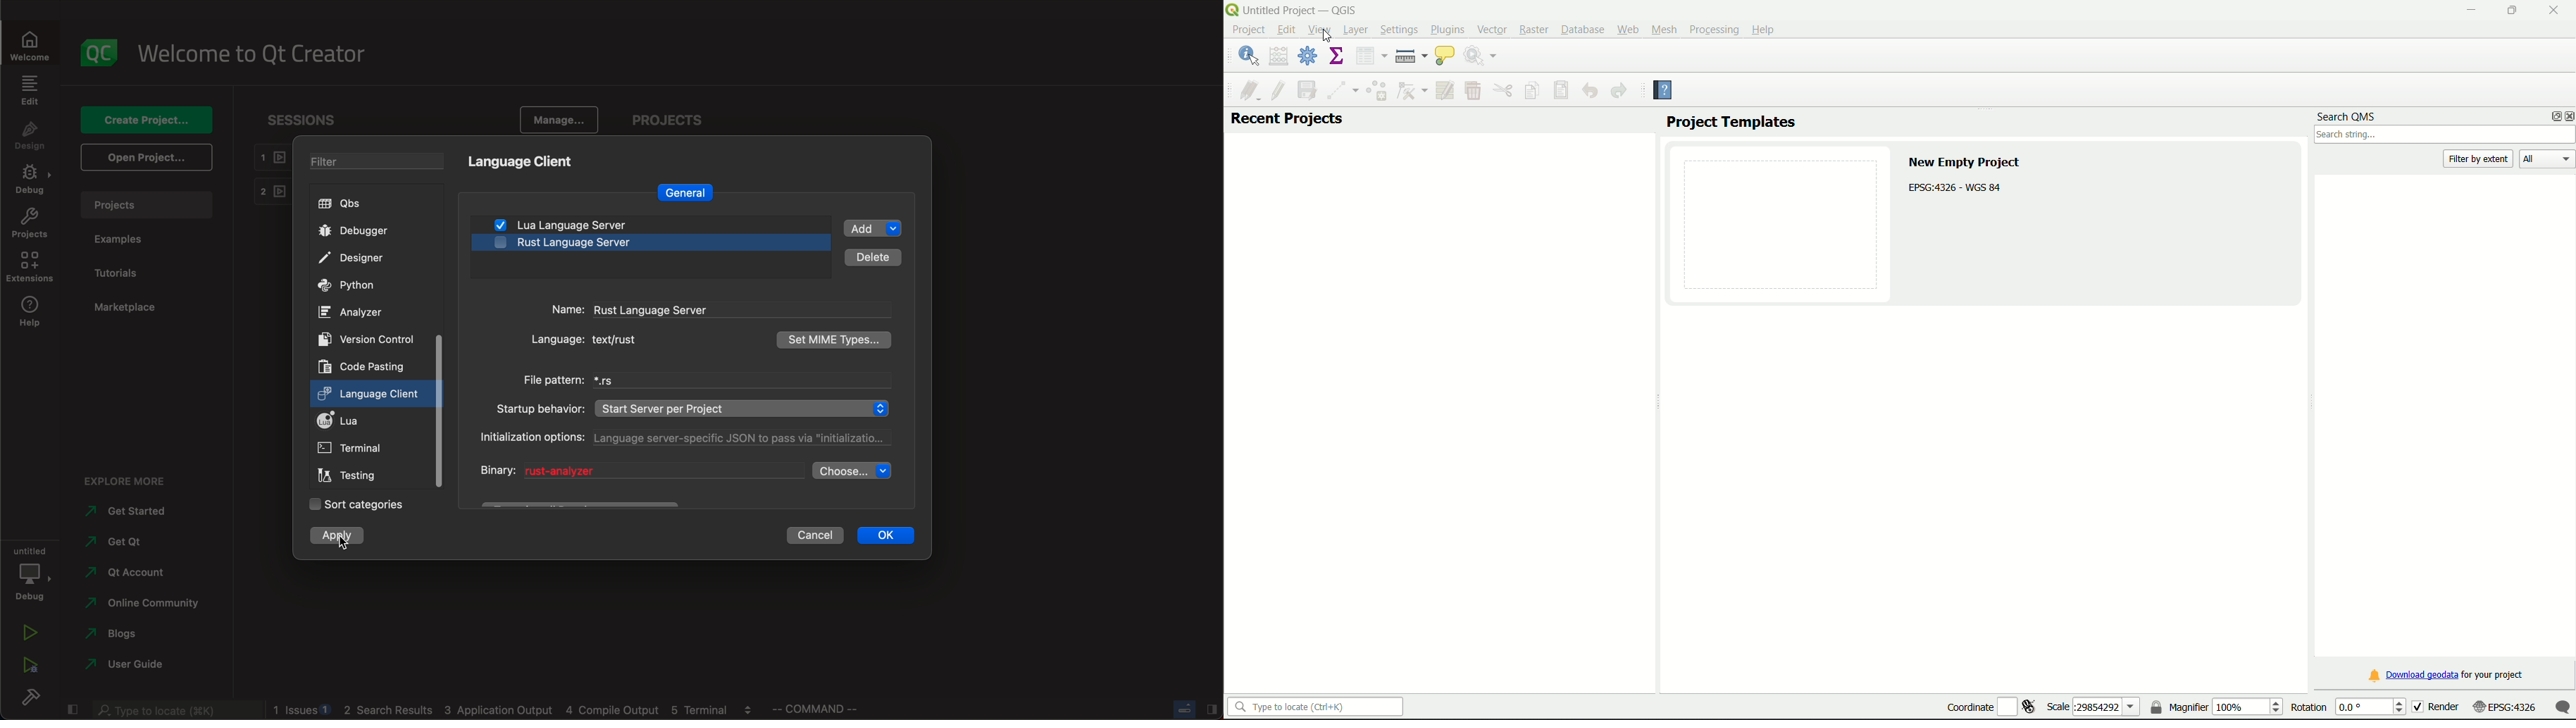 This screenshot has width=2576, height=728. What do you see at coordinates (302, 123) in the screenshot?
I see `sessions` at bounding box center [302, 123].